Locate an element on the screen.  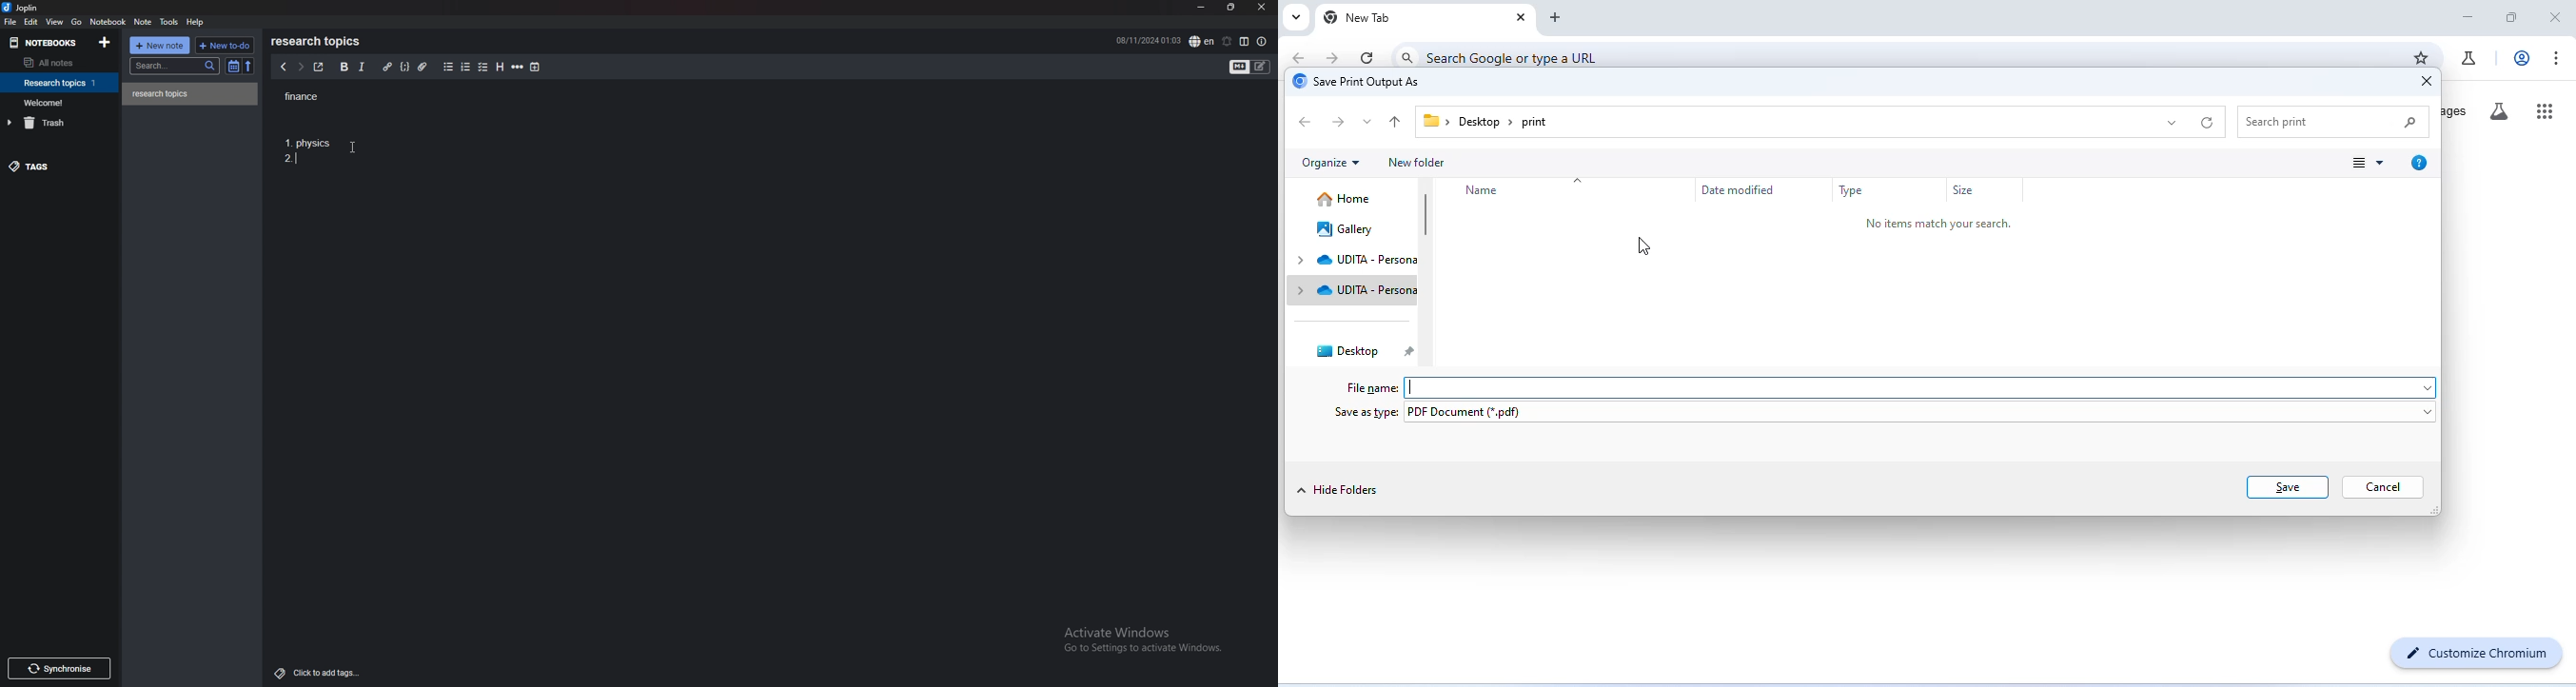
checkbox is located at coordinates (483, 67).